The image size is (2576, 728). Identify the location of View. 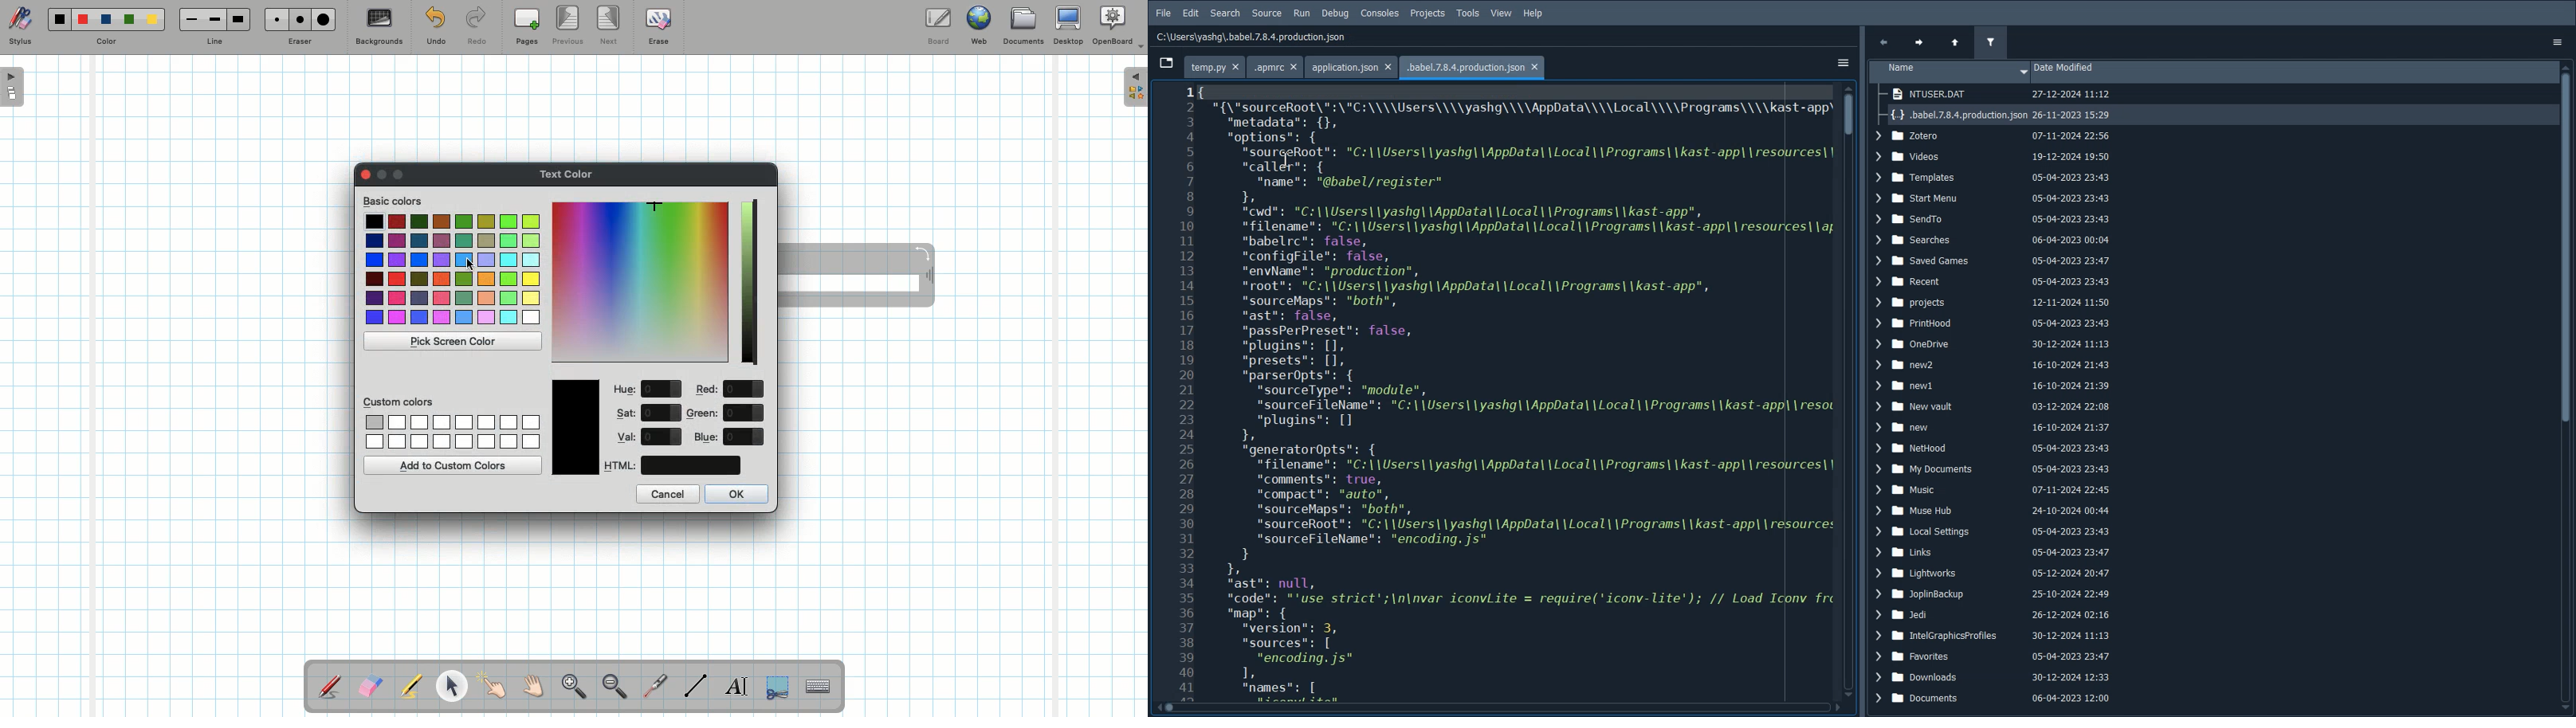
(1502, 14).